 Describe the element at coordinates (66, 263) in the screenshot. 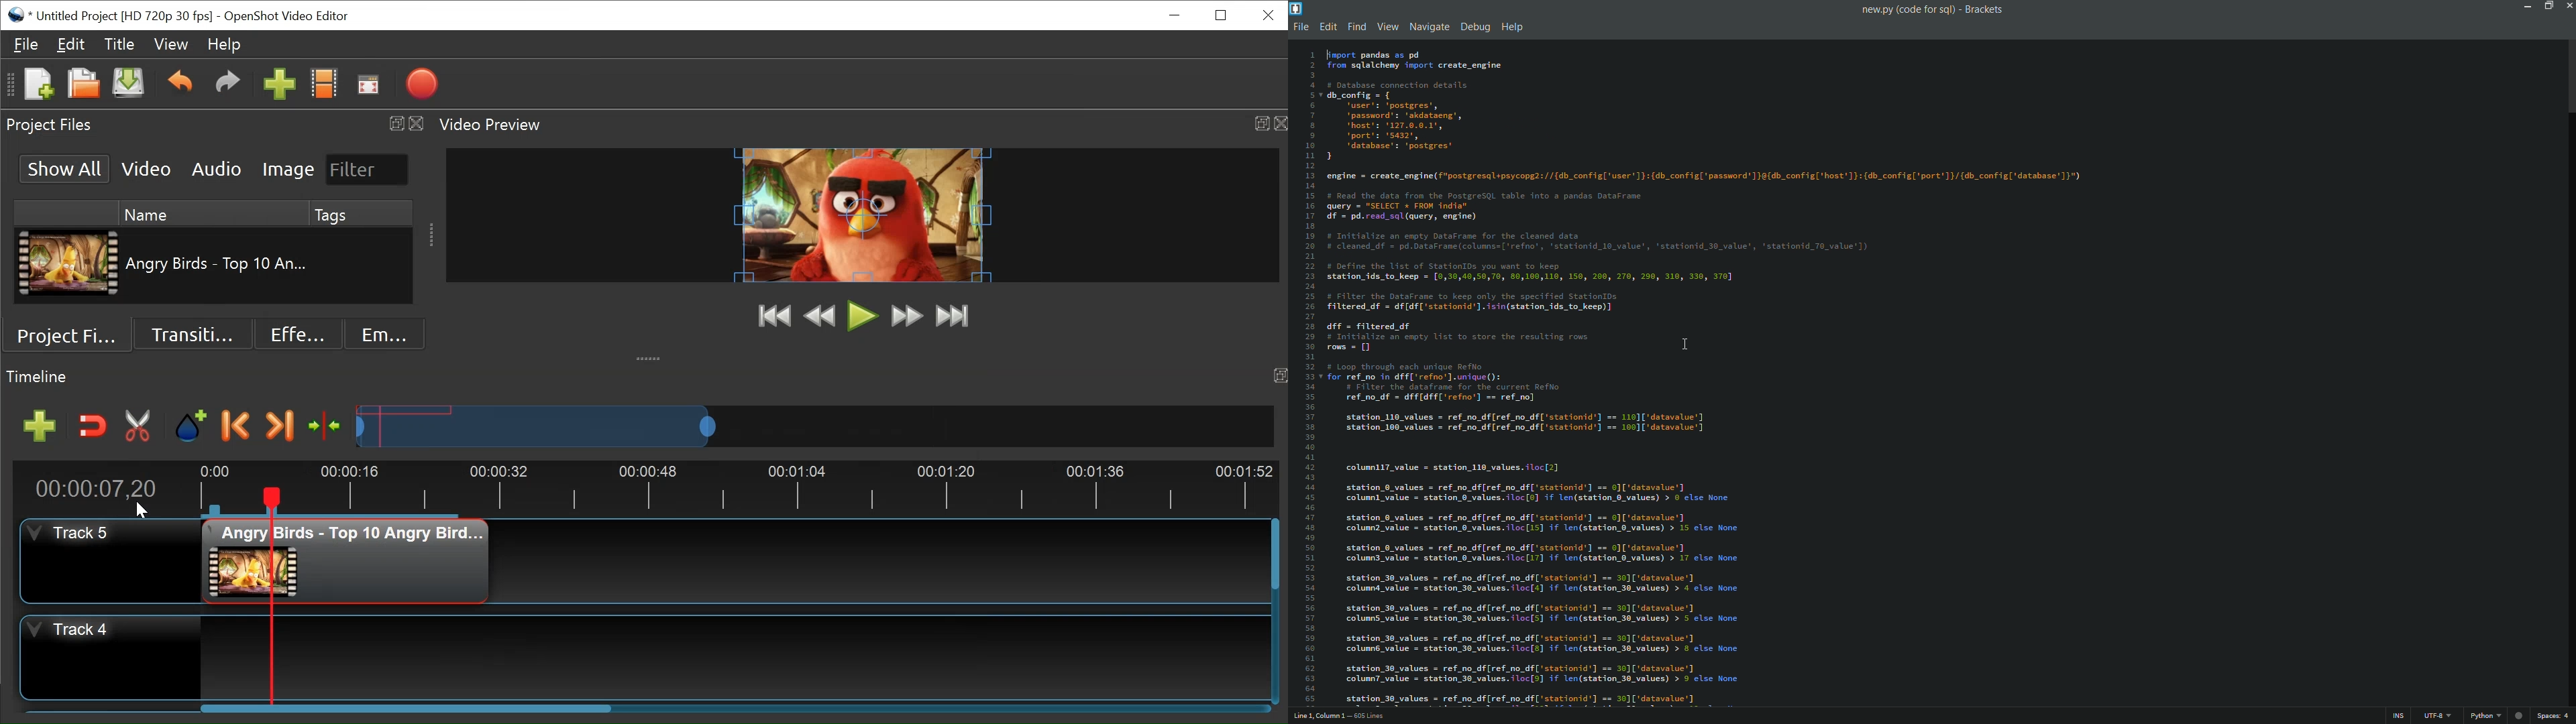

I see `Clip` at that location.